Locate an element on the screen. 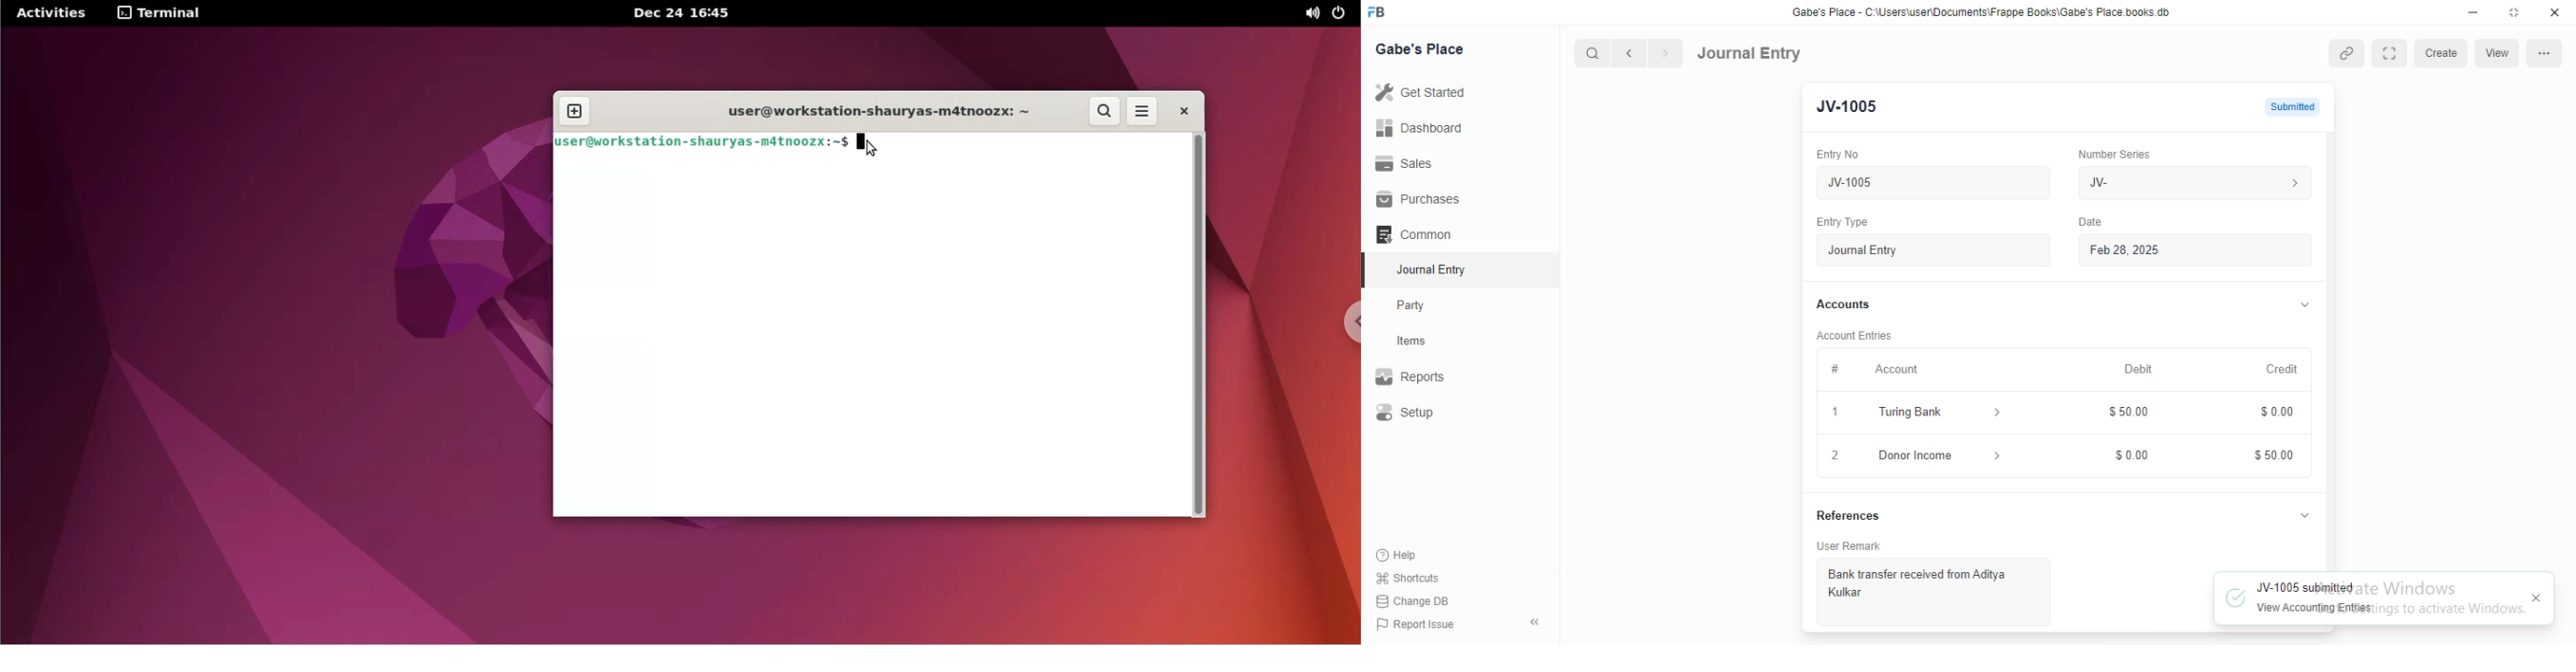 This screenshot has height=672, width=2576. Sales is located at coordinates (1422, 162).